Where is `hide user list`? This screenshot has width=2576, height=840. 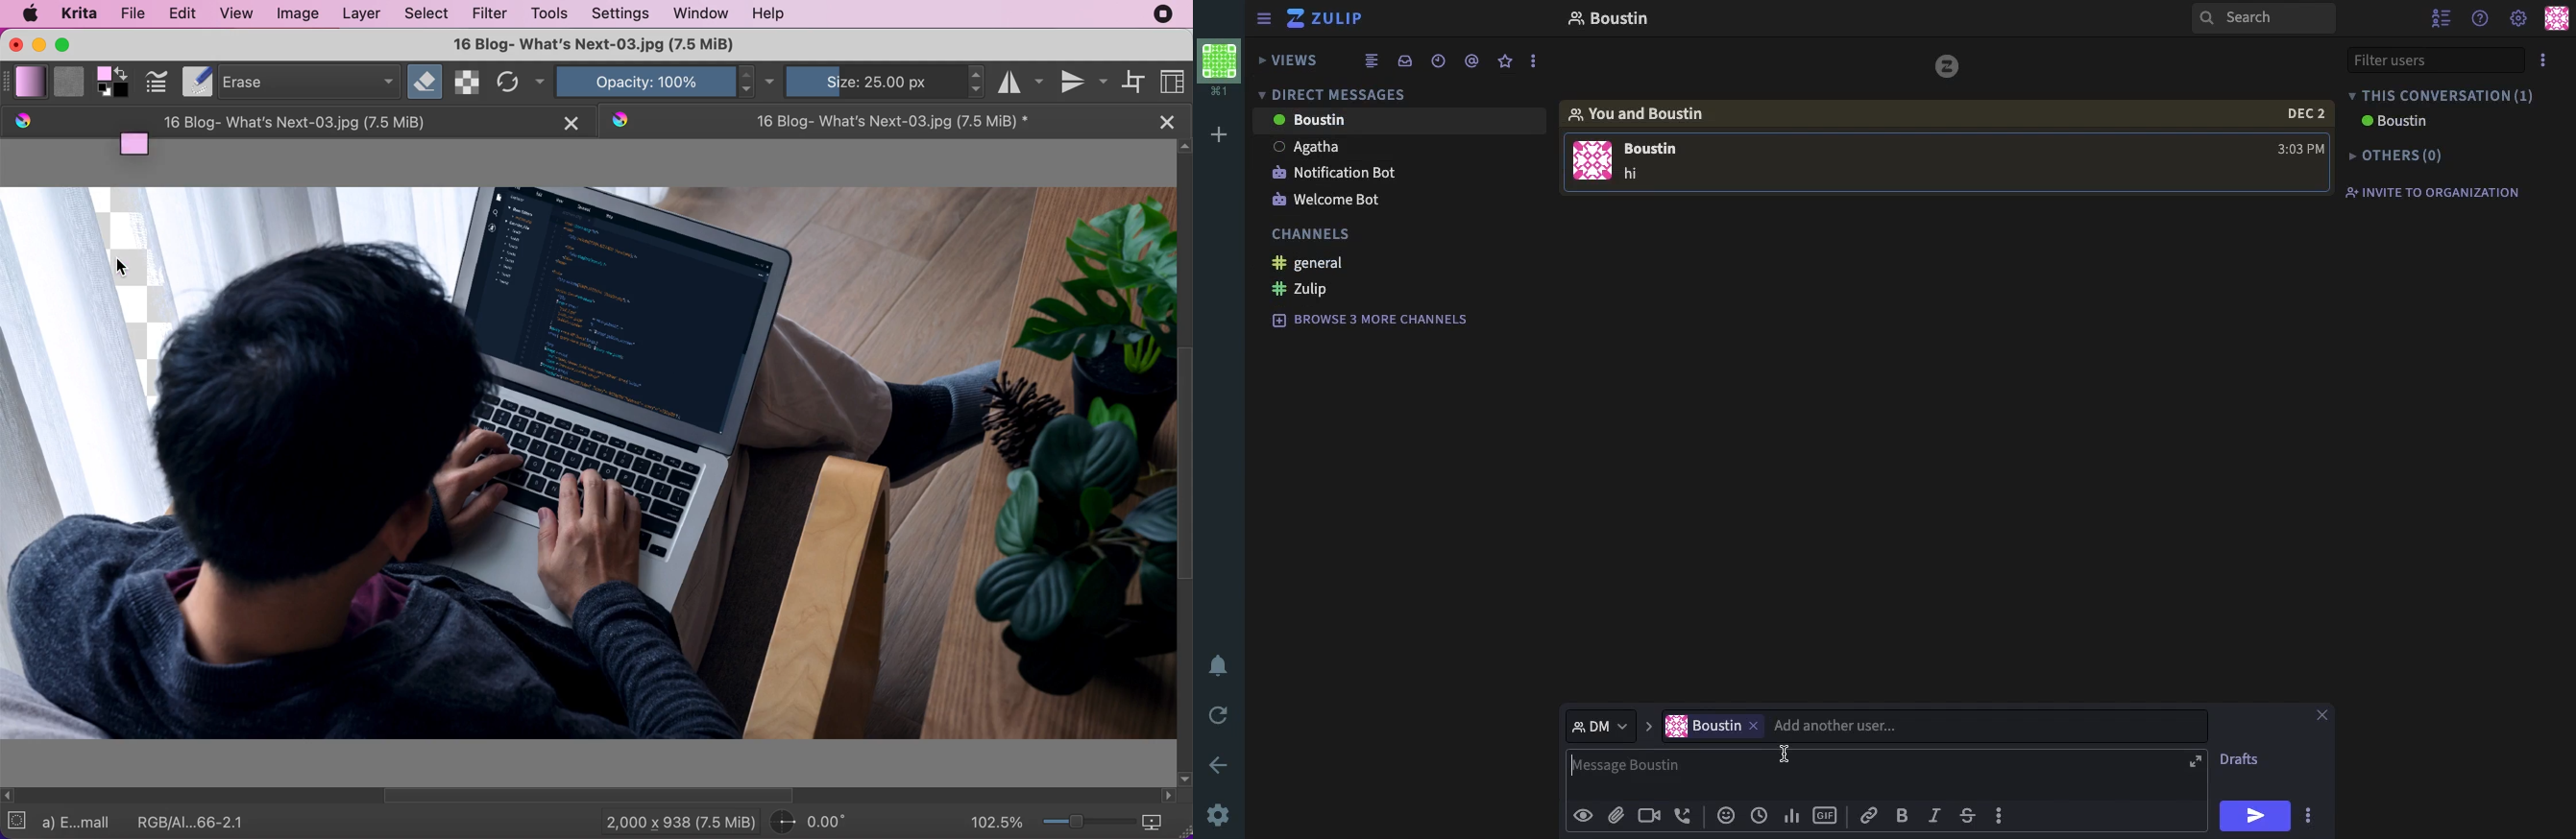
hide user list is located at coordinates (2442, 18).